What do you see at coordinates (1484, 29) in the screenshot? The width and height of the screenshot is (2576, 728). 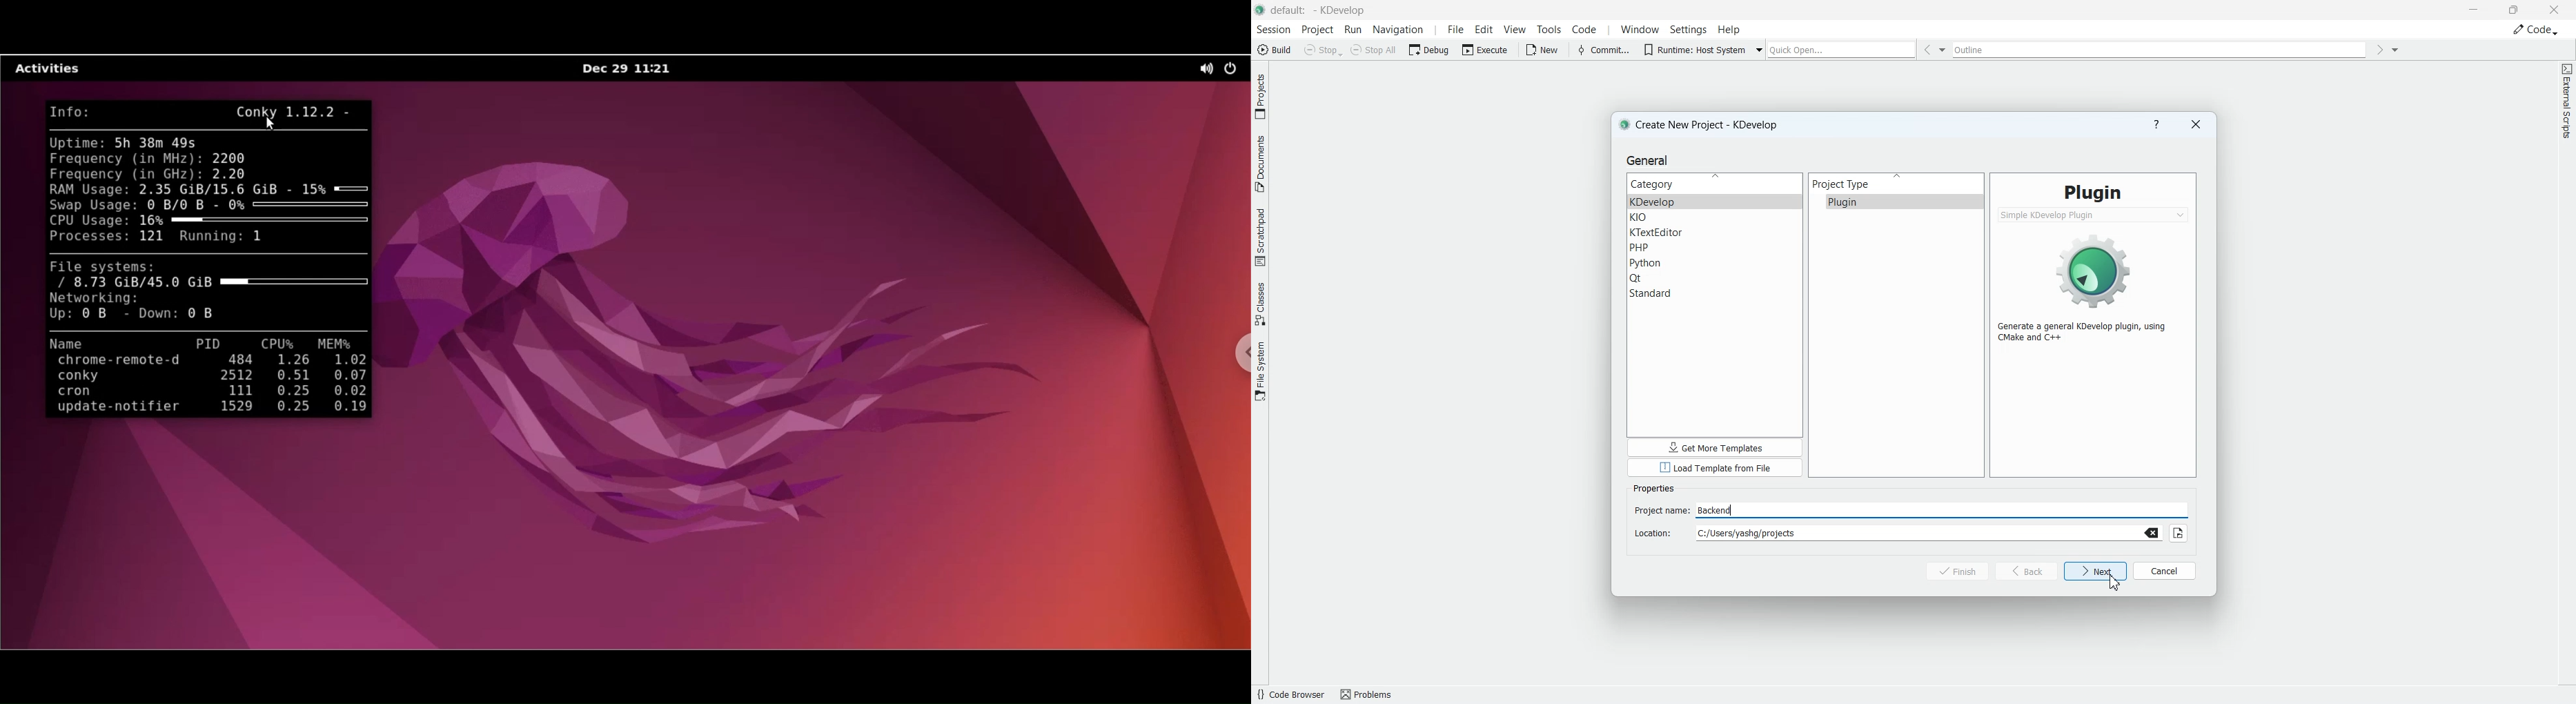 I see `Edit` at bounding box center [1484, 29].